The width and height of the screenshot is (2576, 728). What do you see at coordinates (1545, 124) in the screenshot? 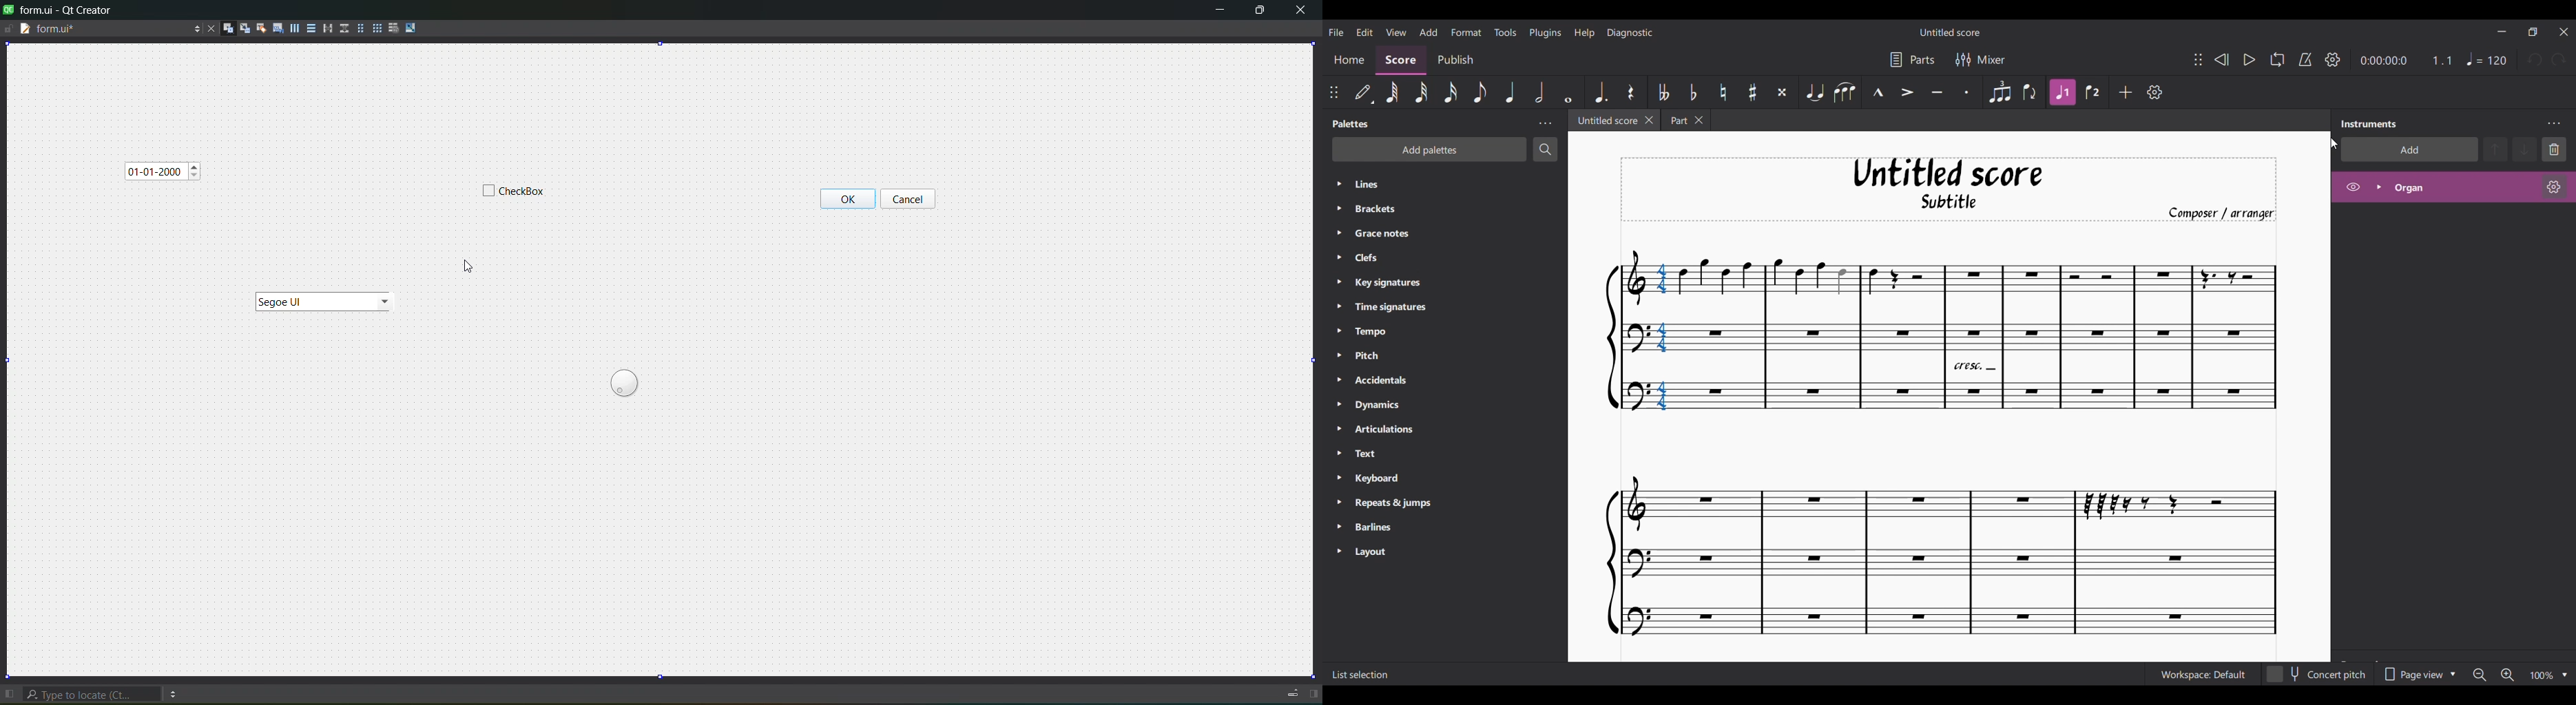
I see `Palette panel settings` at bounding box center [1545, 124].